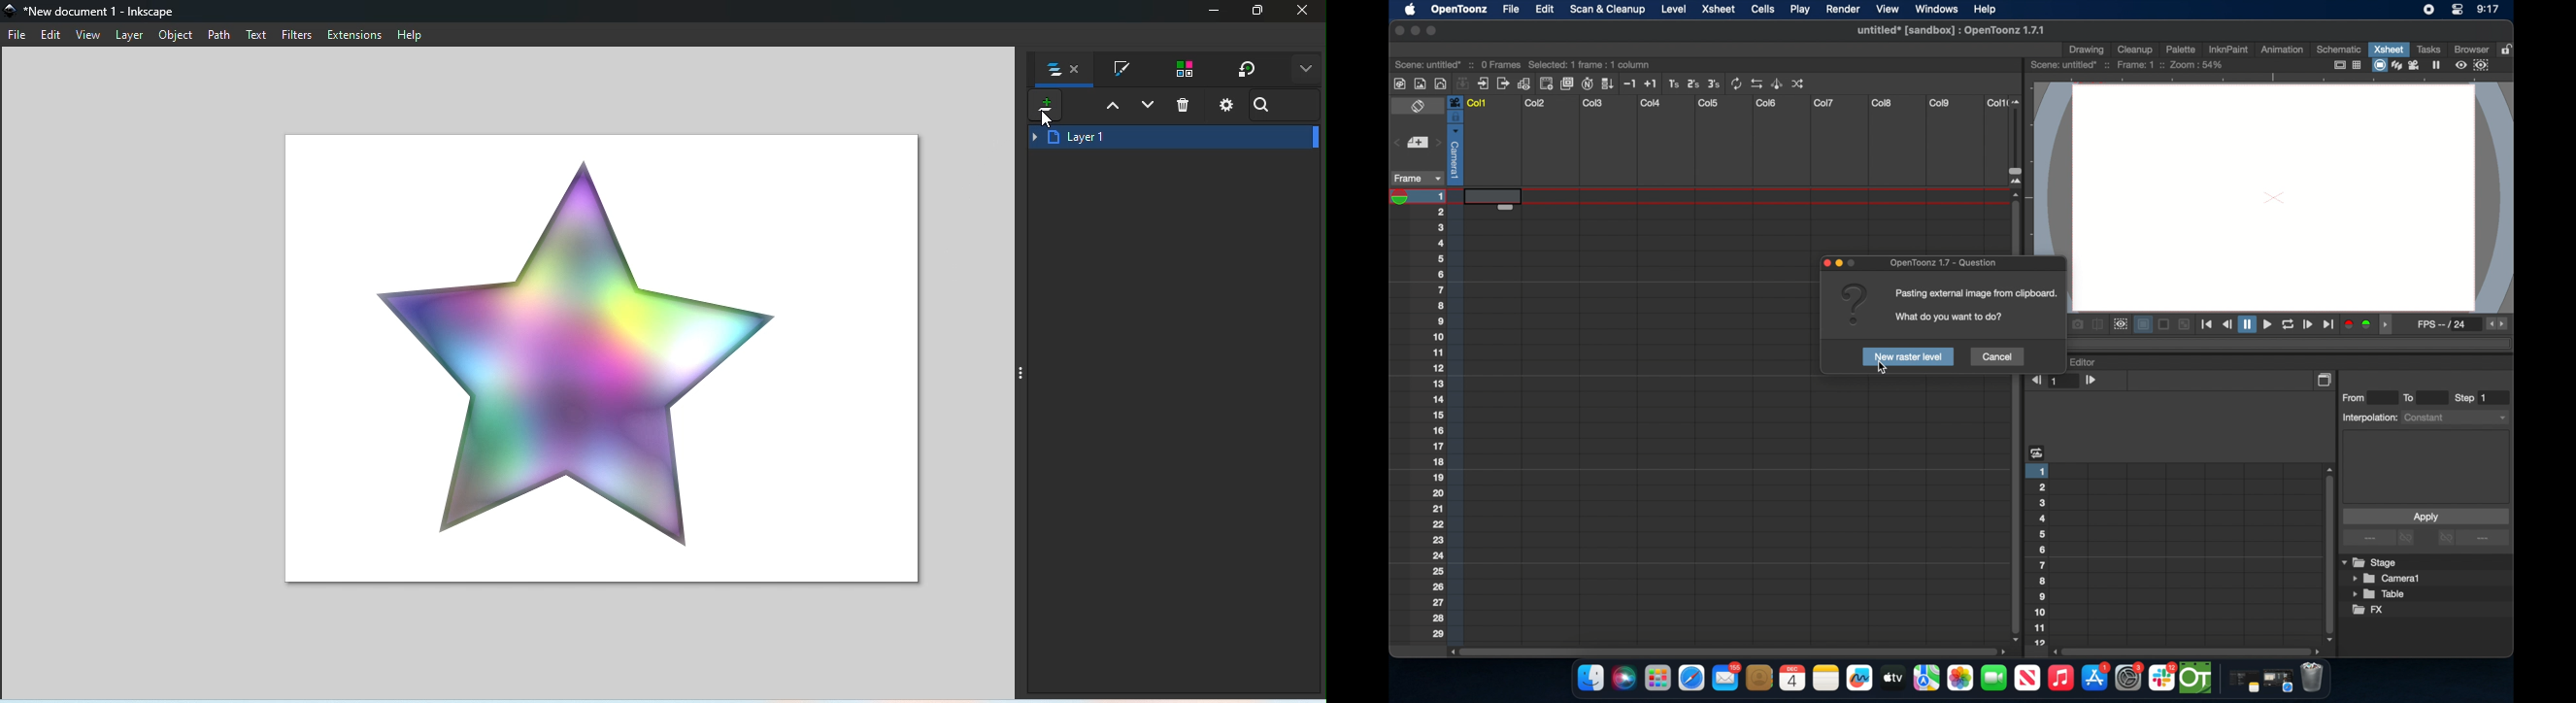  Describe the element at coordinates (1589, 678) in the screenshot. I see `finder` at that location.